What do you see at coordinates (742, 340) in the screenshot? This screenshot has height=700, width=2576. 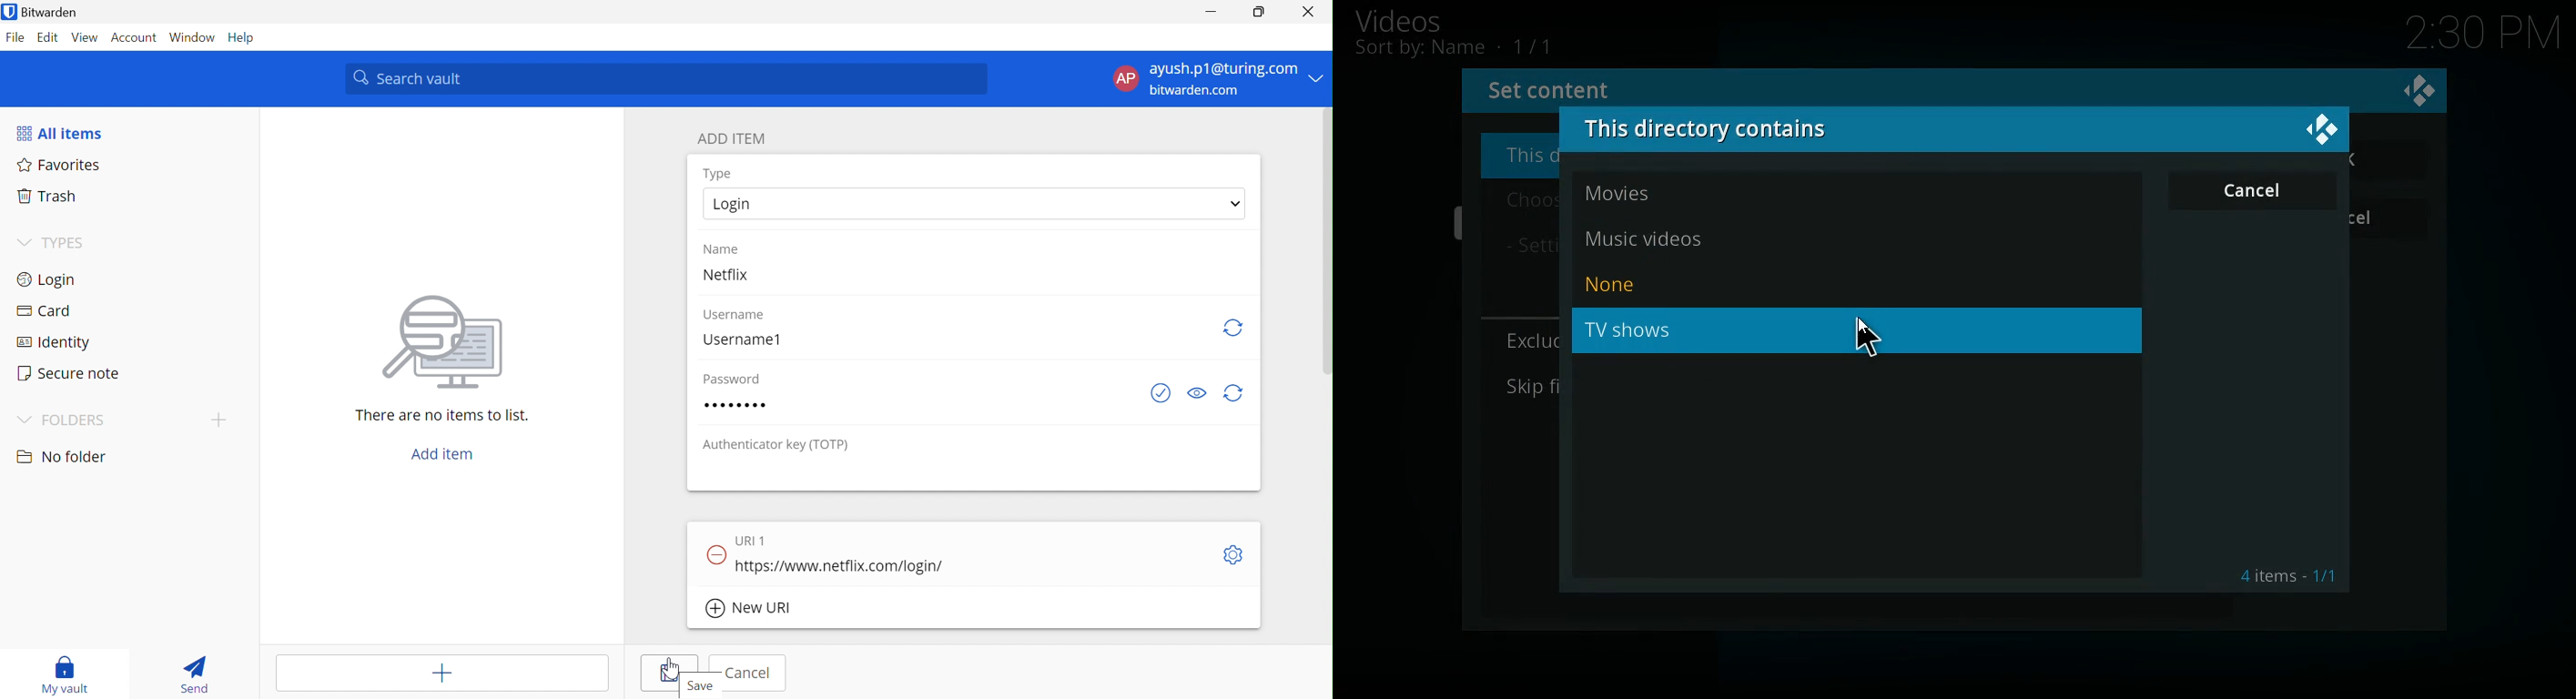 I see `Username1` at bounding box center [742, 340].